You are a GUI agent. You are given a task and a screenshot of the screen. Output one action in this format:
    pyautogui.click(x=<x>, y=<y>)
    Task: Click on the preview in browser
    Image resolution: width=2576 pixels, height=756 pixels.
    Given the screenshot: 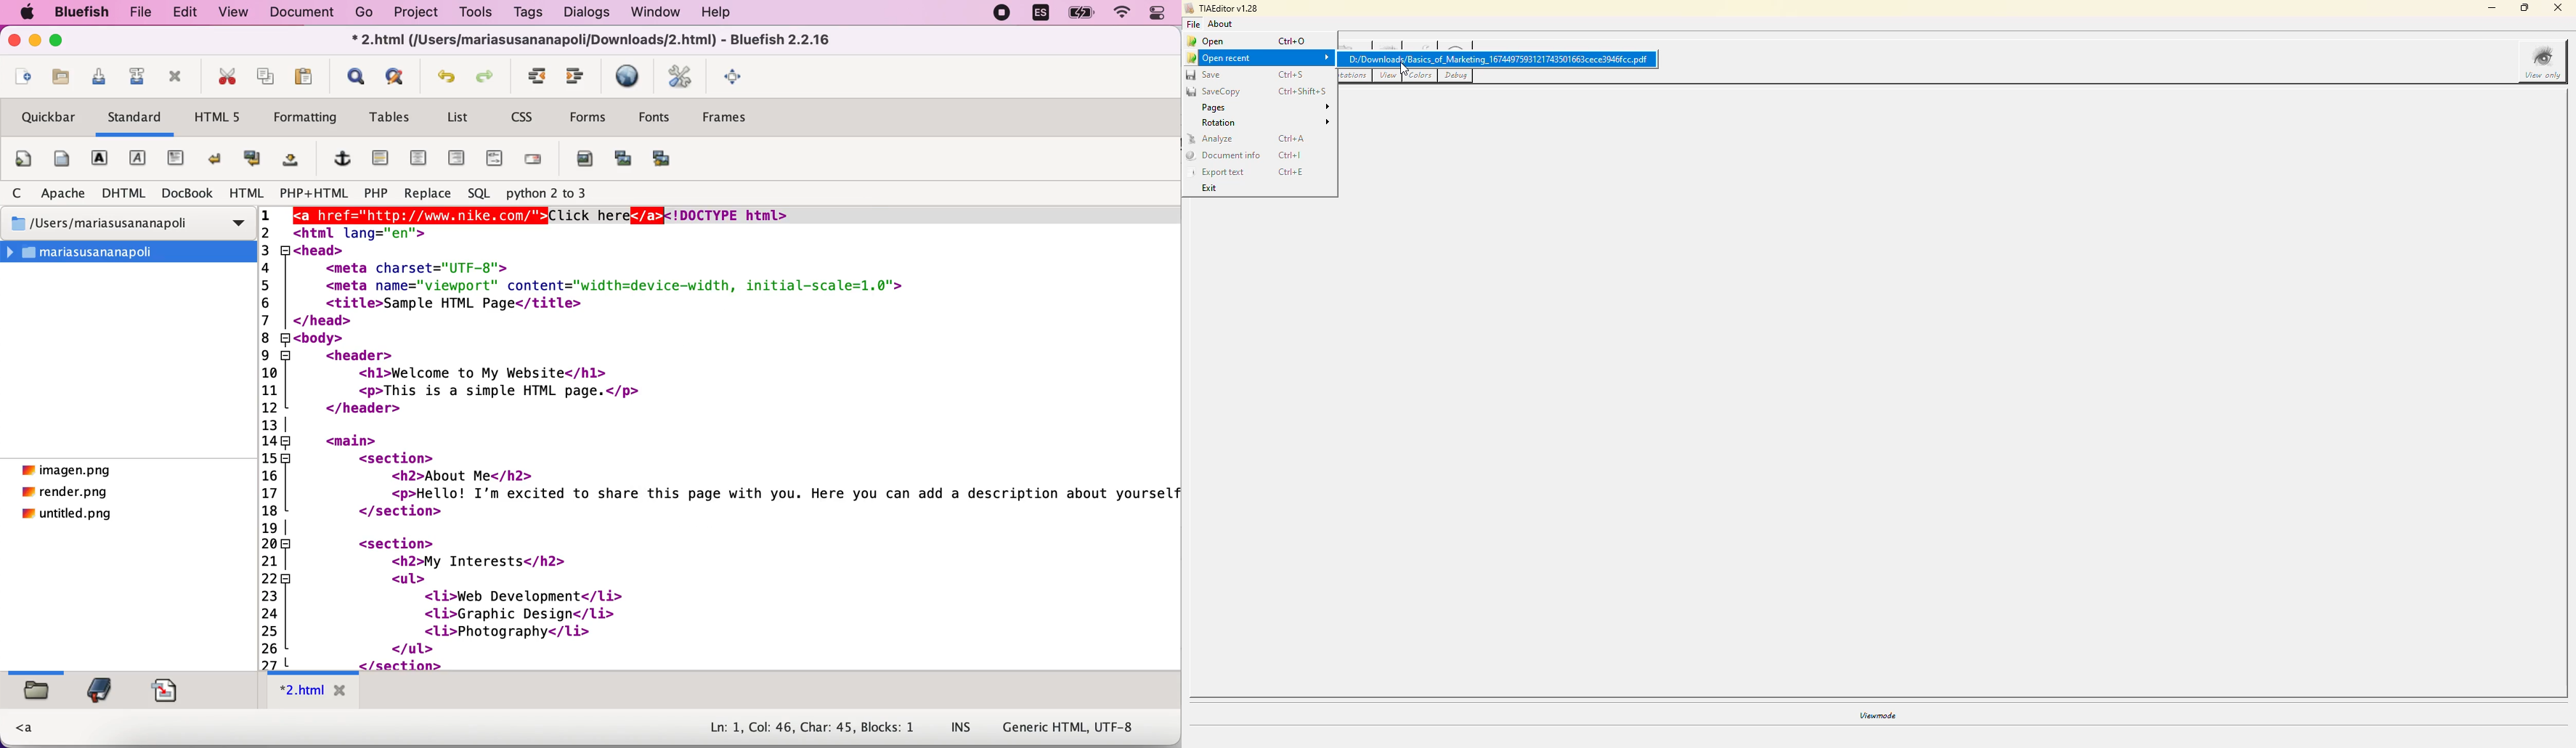 What is the action you would take?
    pyautogui.click(x=627, y=79)
    